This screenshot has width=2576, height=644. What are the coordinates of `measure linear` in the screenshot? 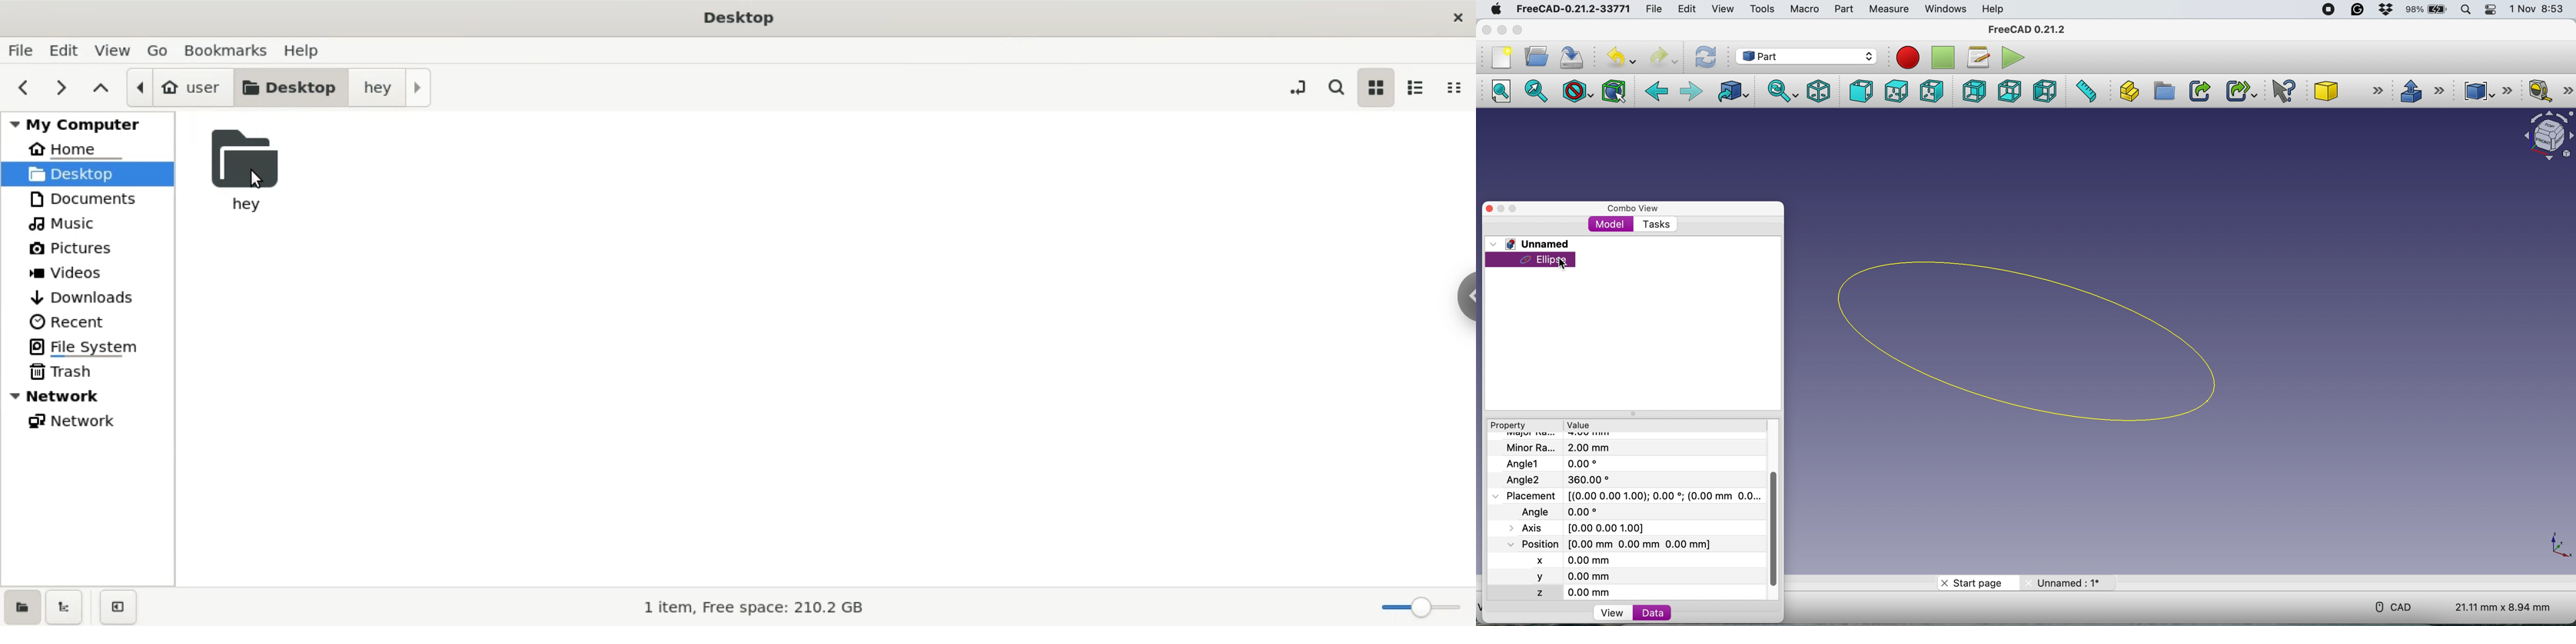 It's located at (2549, 91).